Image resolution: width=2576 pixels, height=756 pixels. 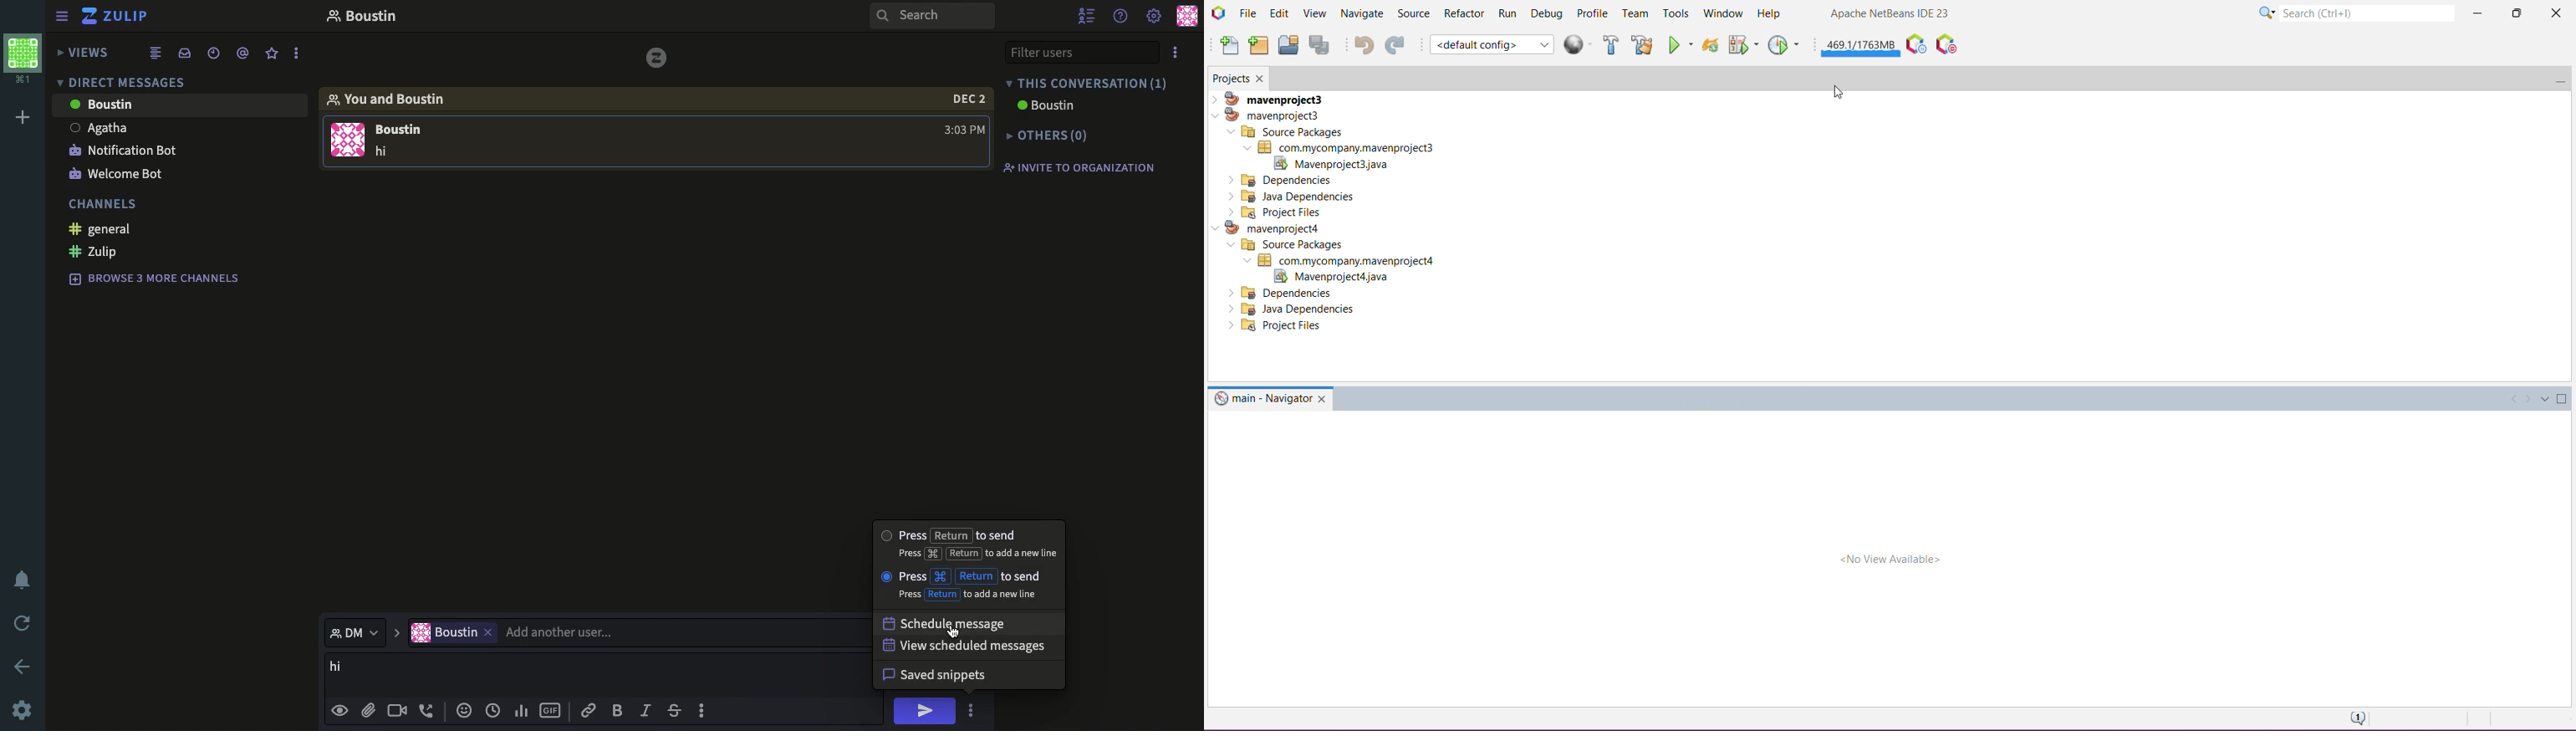 What do you see at coordinates (1594, 14) in the screenshot?
I see `Profile` at bounding box center [1594, 14].